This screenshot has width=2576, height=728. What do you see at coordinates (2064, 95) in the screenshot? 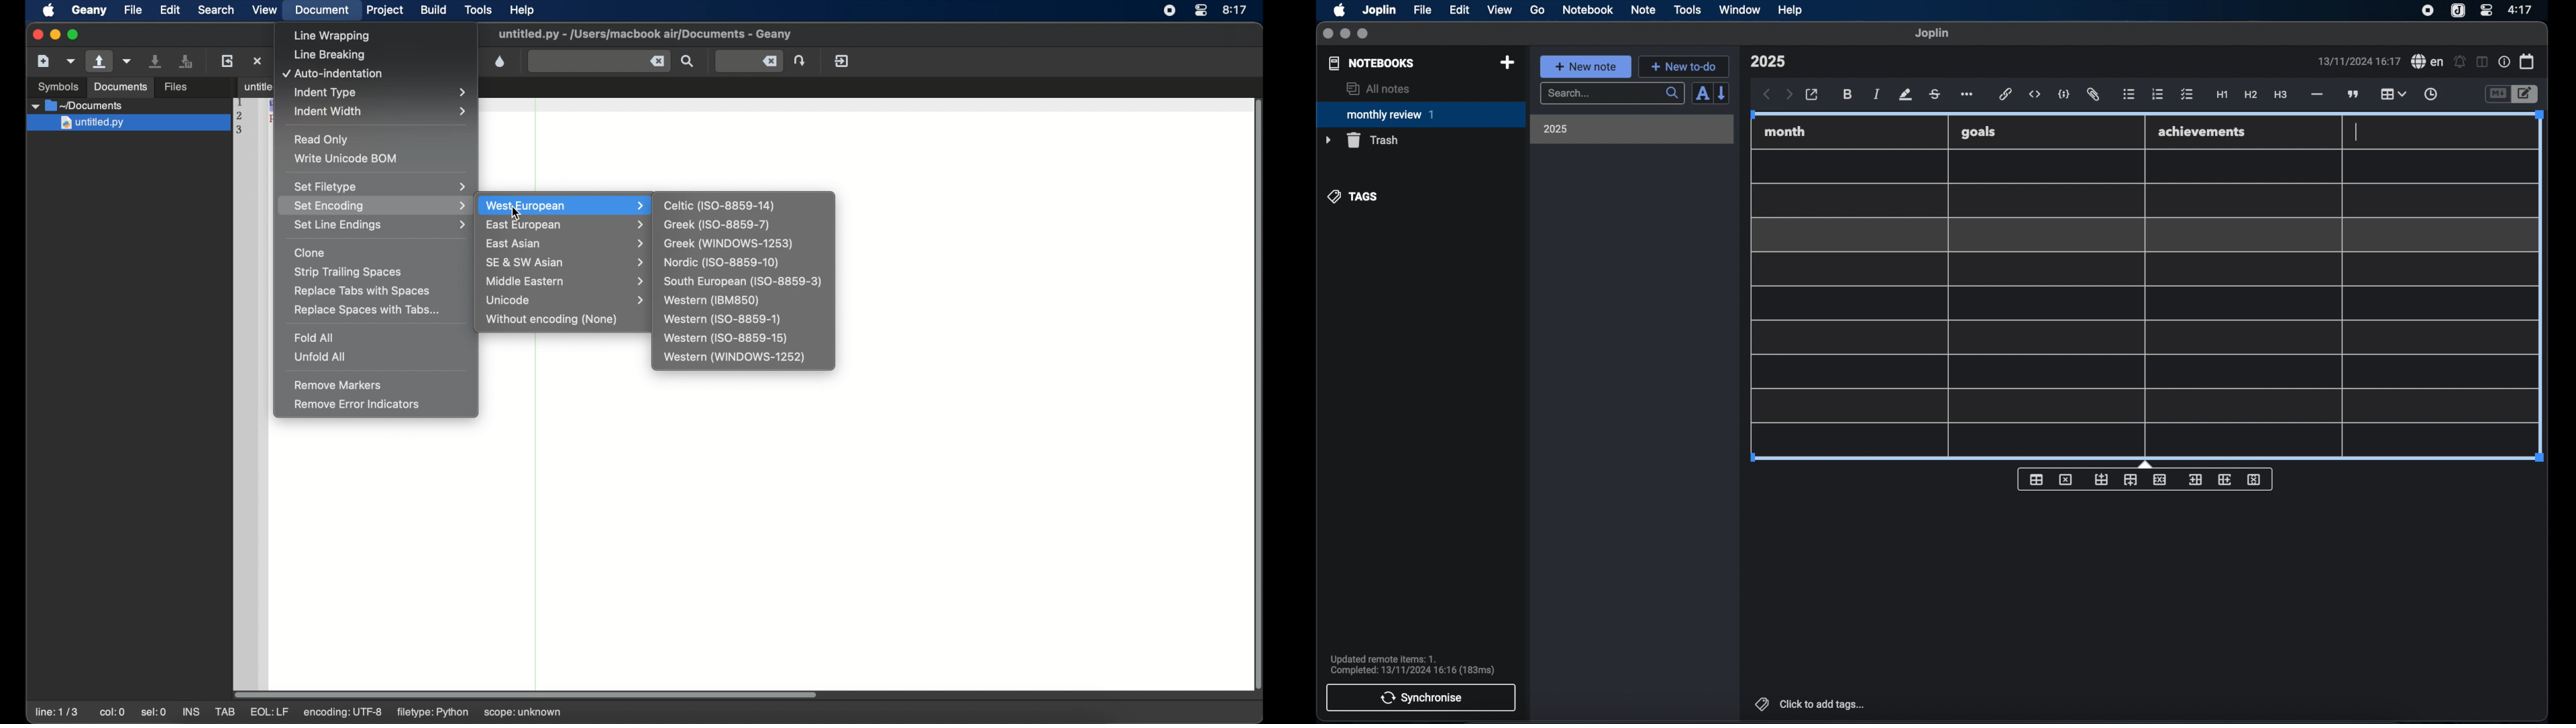
I see `code` at bounding box center [2064, 95].